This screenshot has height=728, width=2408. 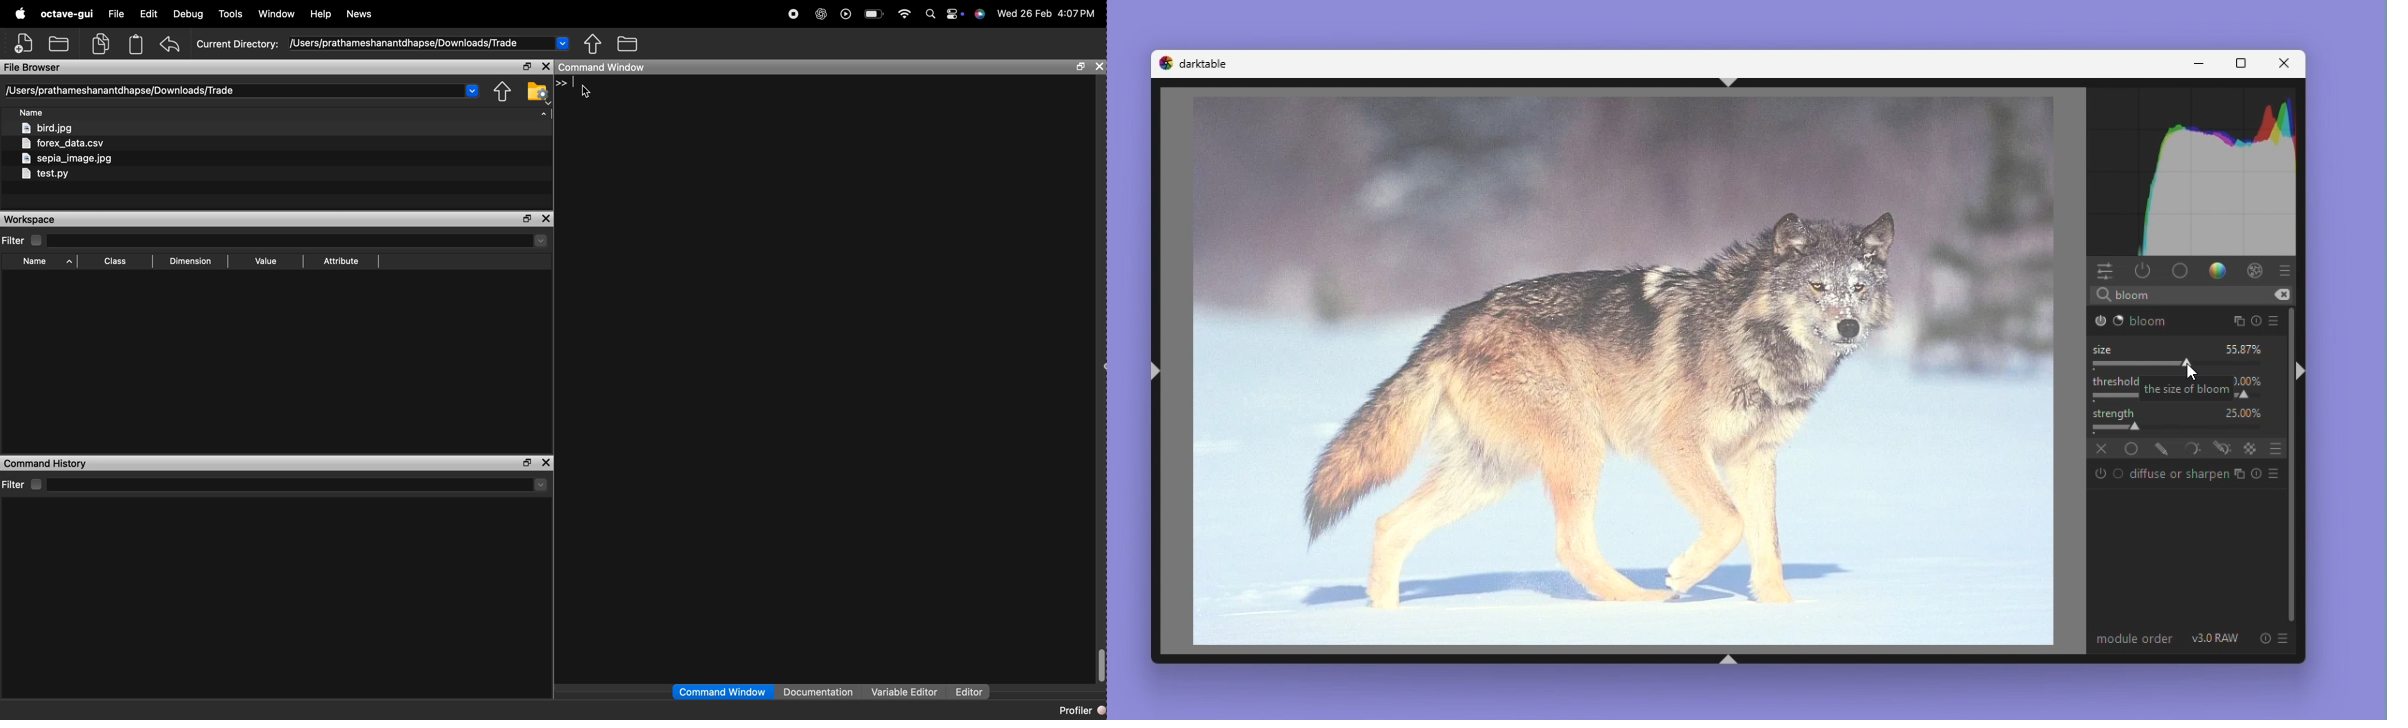 What do you see at coordinates (2254, 269) in the screenshot?
I see `Effect` at bounding box center [2254, 269].